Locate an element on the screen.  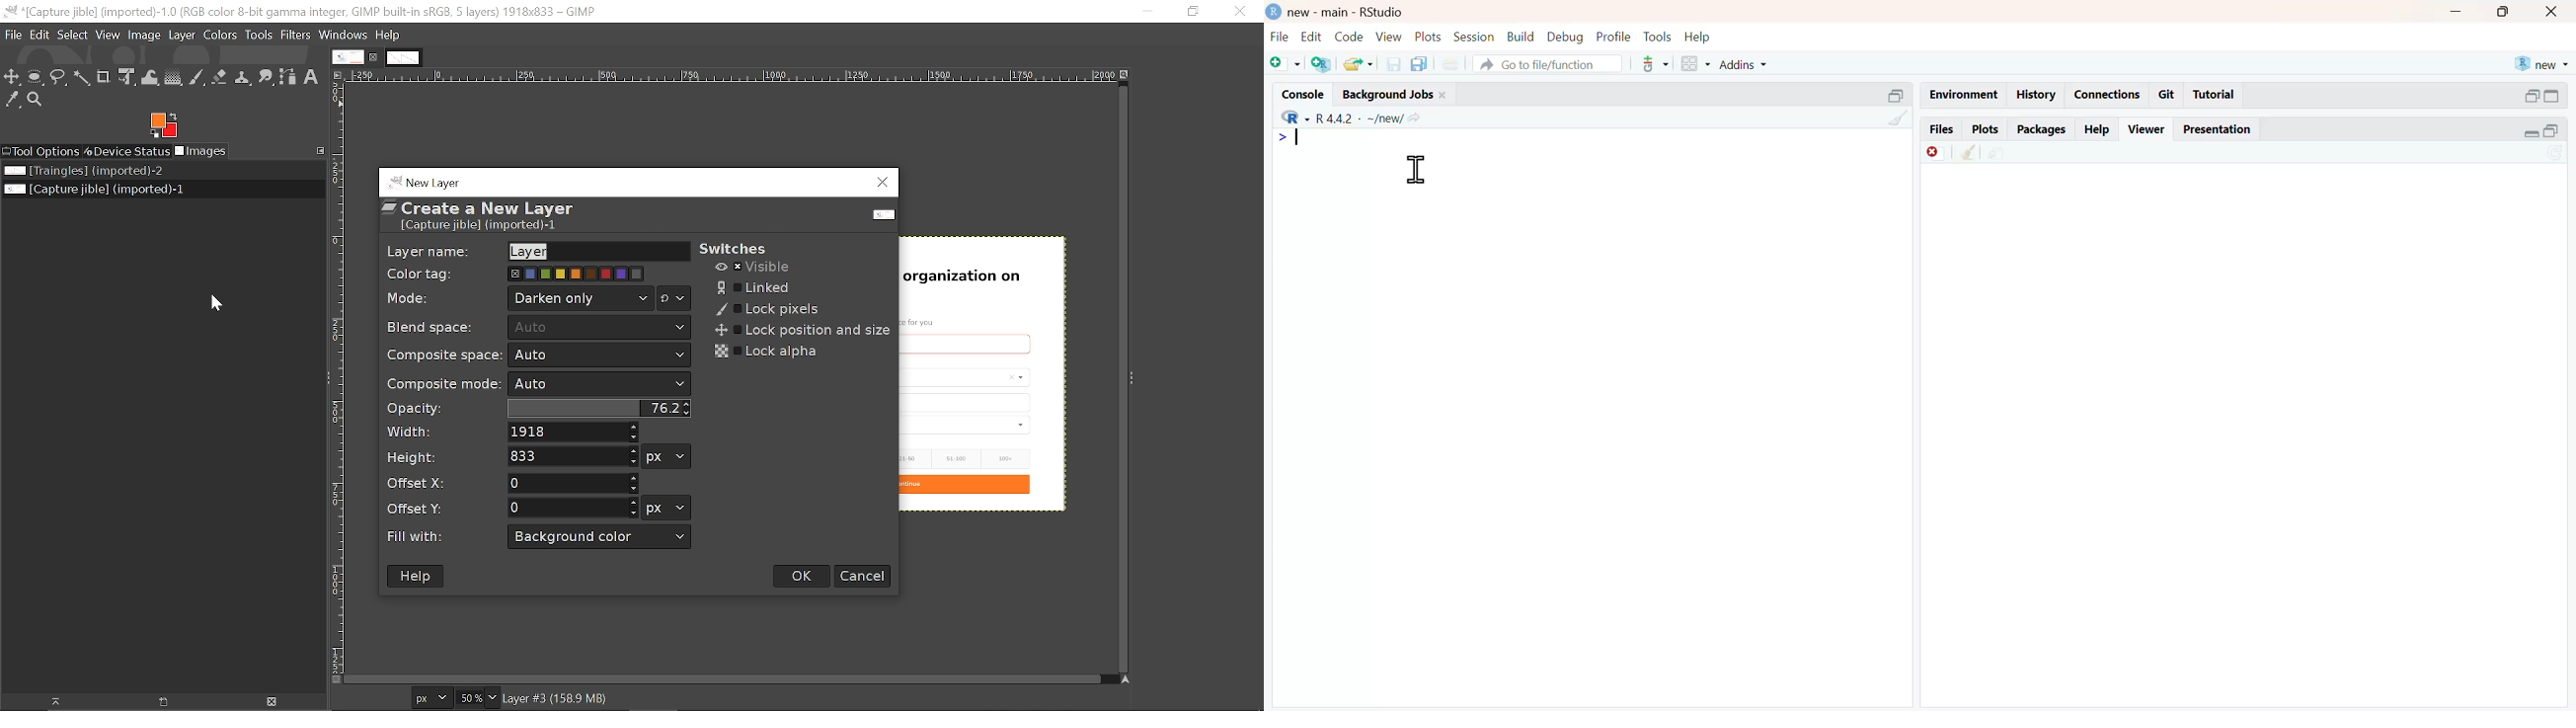
add file as is located at coordinates (1286, 64).